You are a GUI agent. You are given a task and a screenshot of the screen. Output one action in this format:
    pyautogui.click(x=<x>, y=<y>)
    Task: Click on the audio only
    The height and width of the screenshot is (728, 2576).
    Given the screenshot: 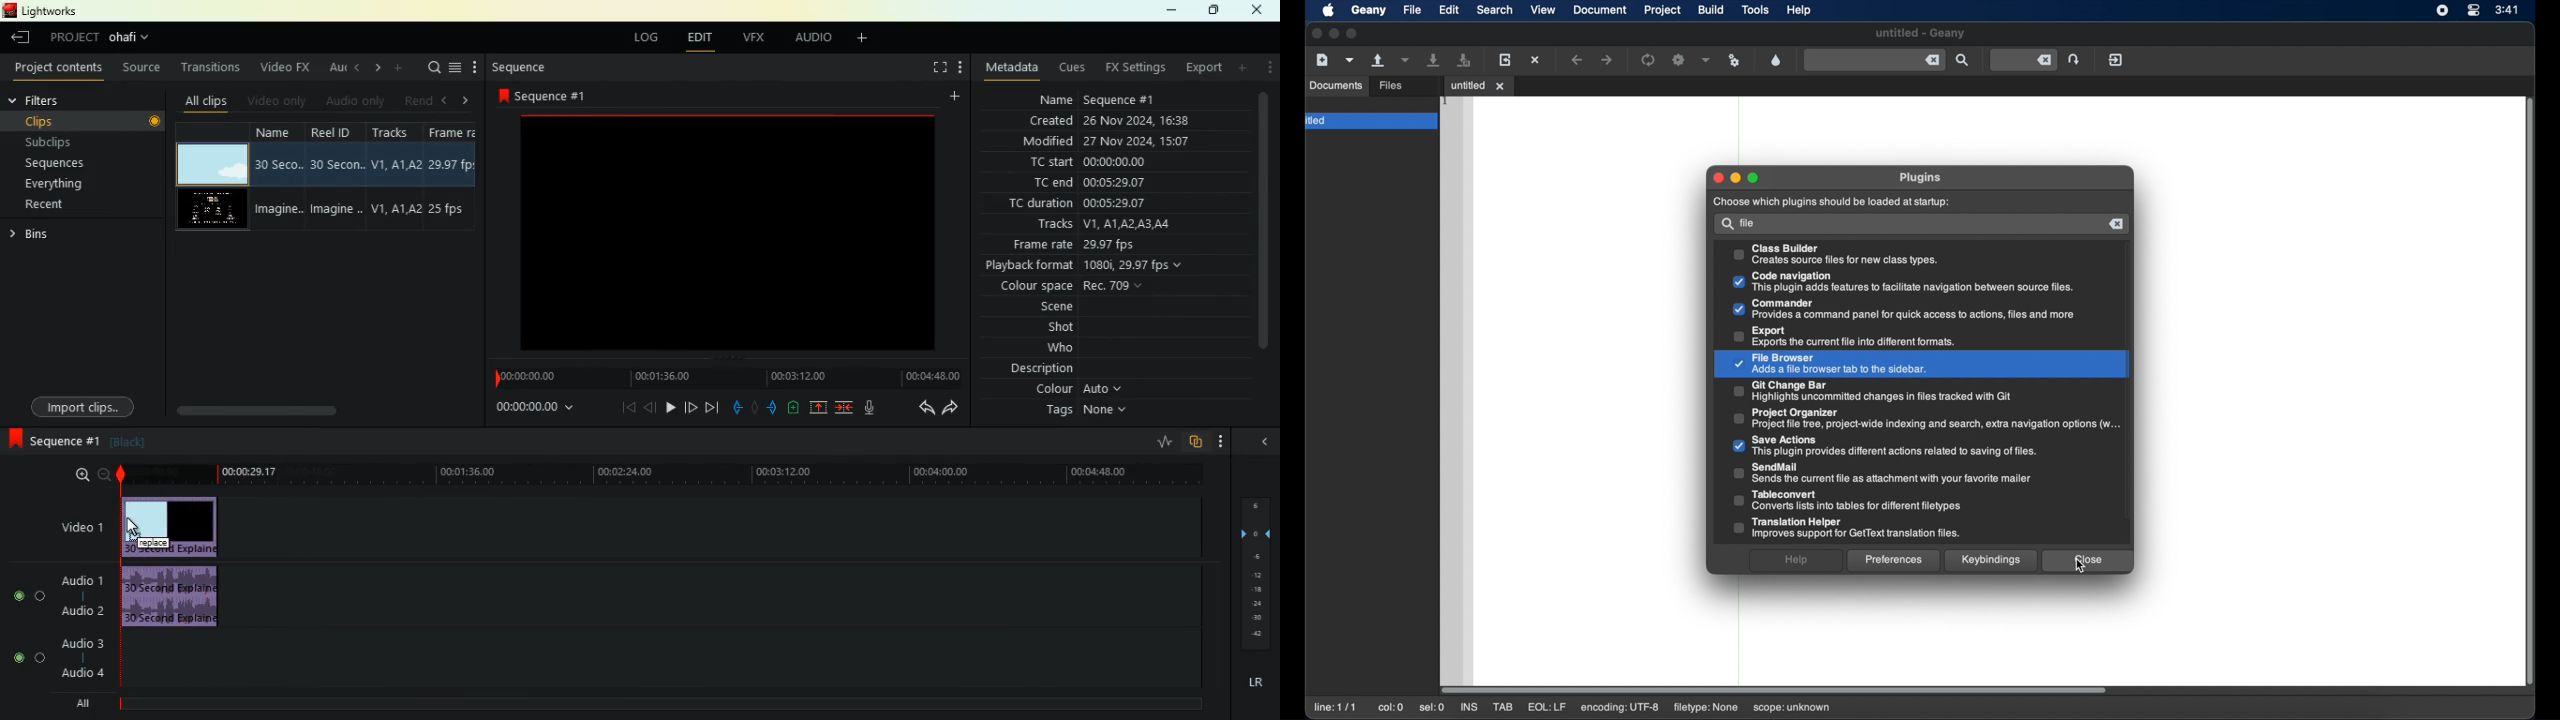 What is the action you would take?
    pyautogui.click(x=359, y=100)
    